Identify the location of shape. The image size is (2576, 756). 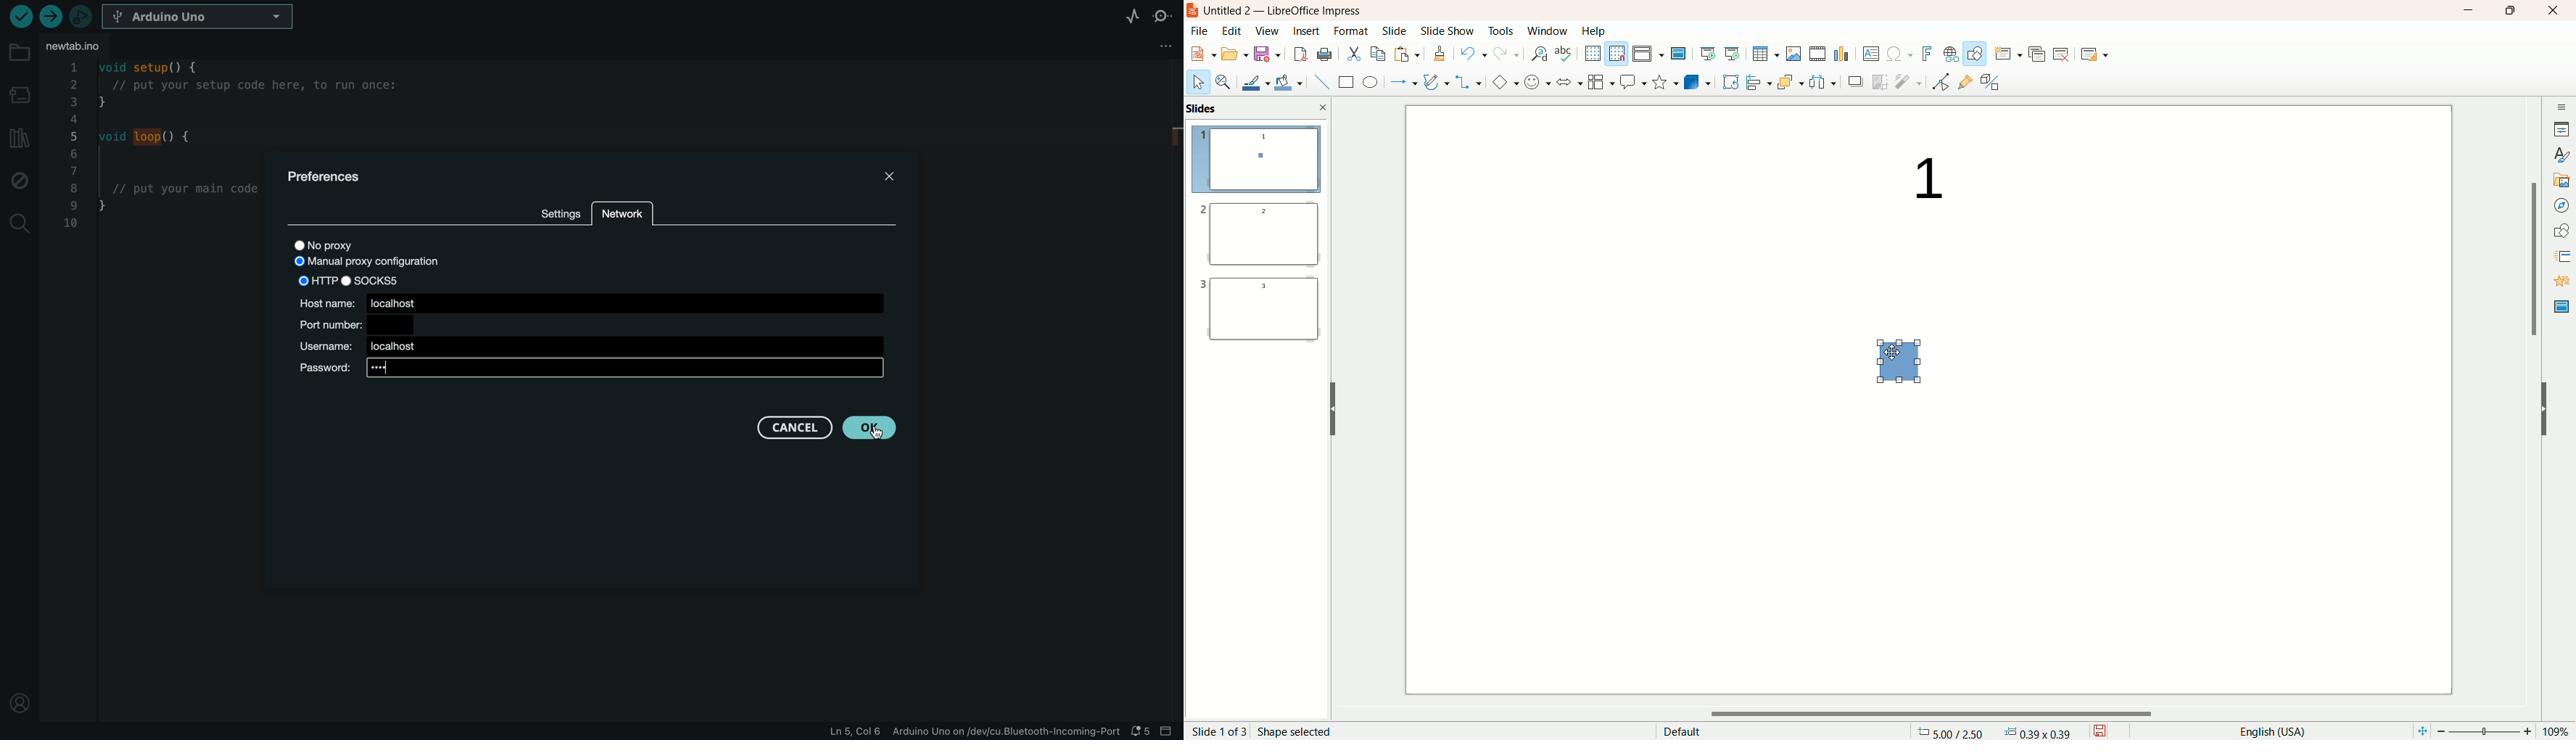
(1898, 363).